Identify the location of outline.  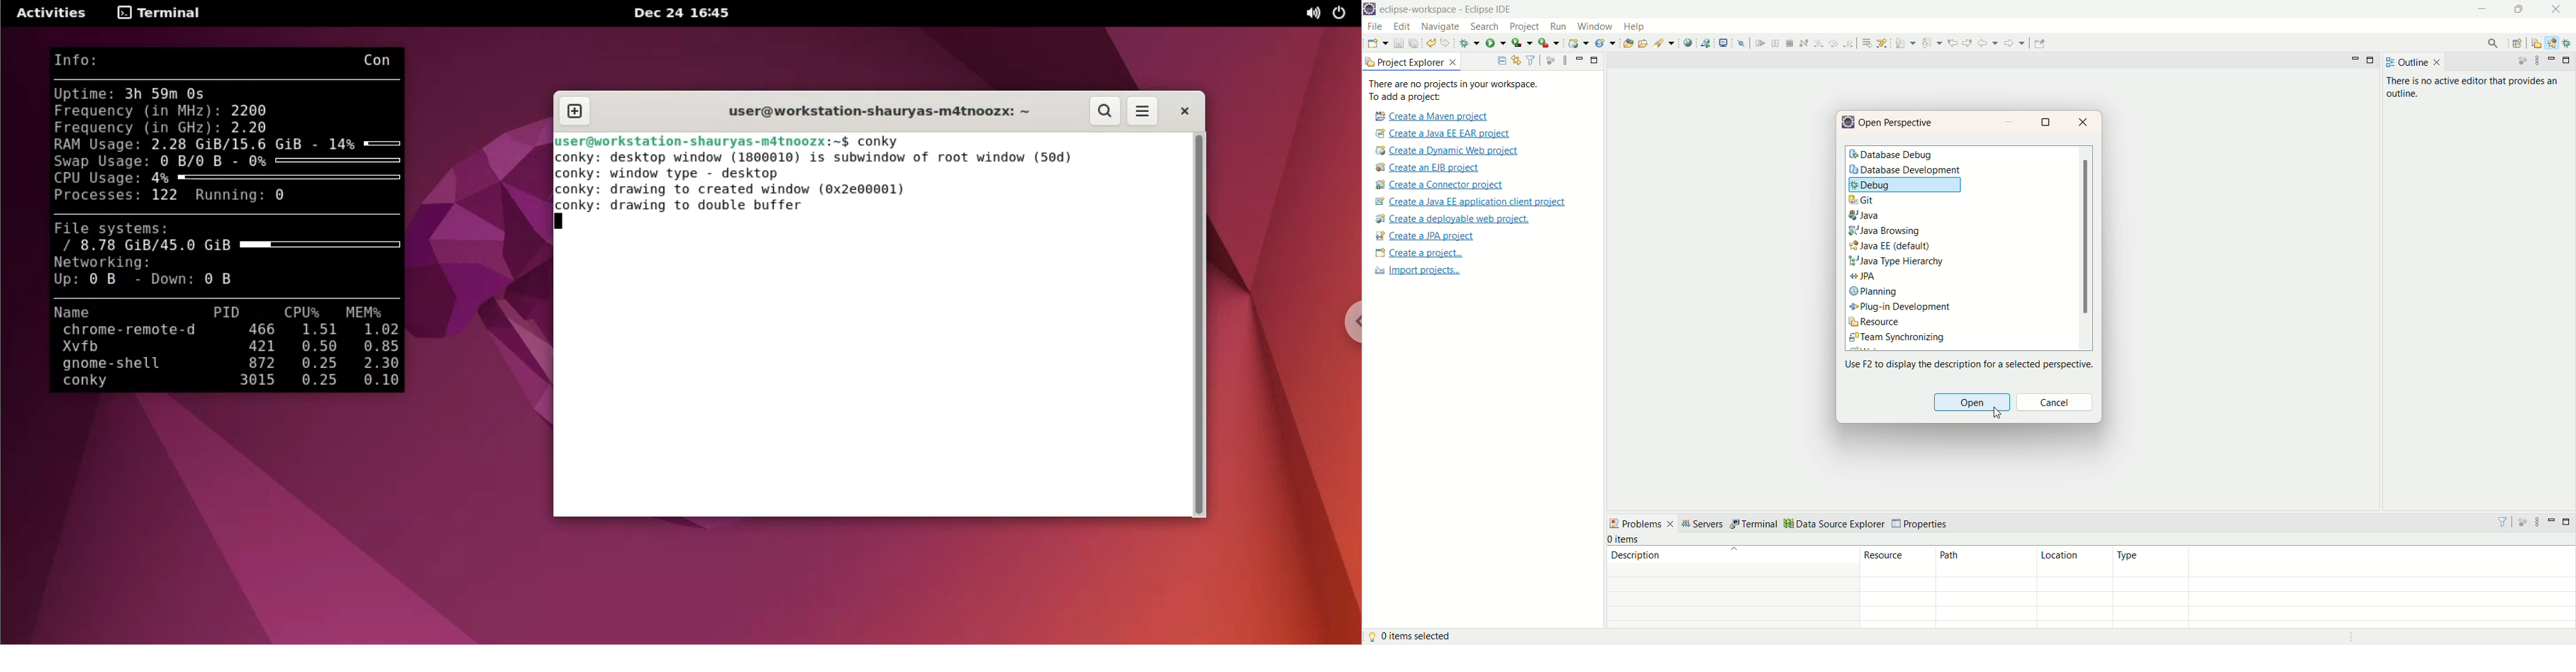
(2414, 64).